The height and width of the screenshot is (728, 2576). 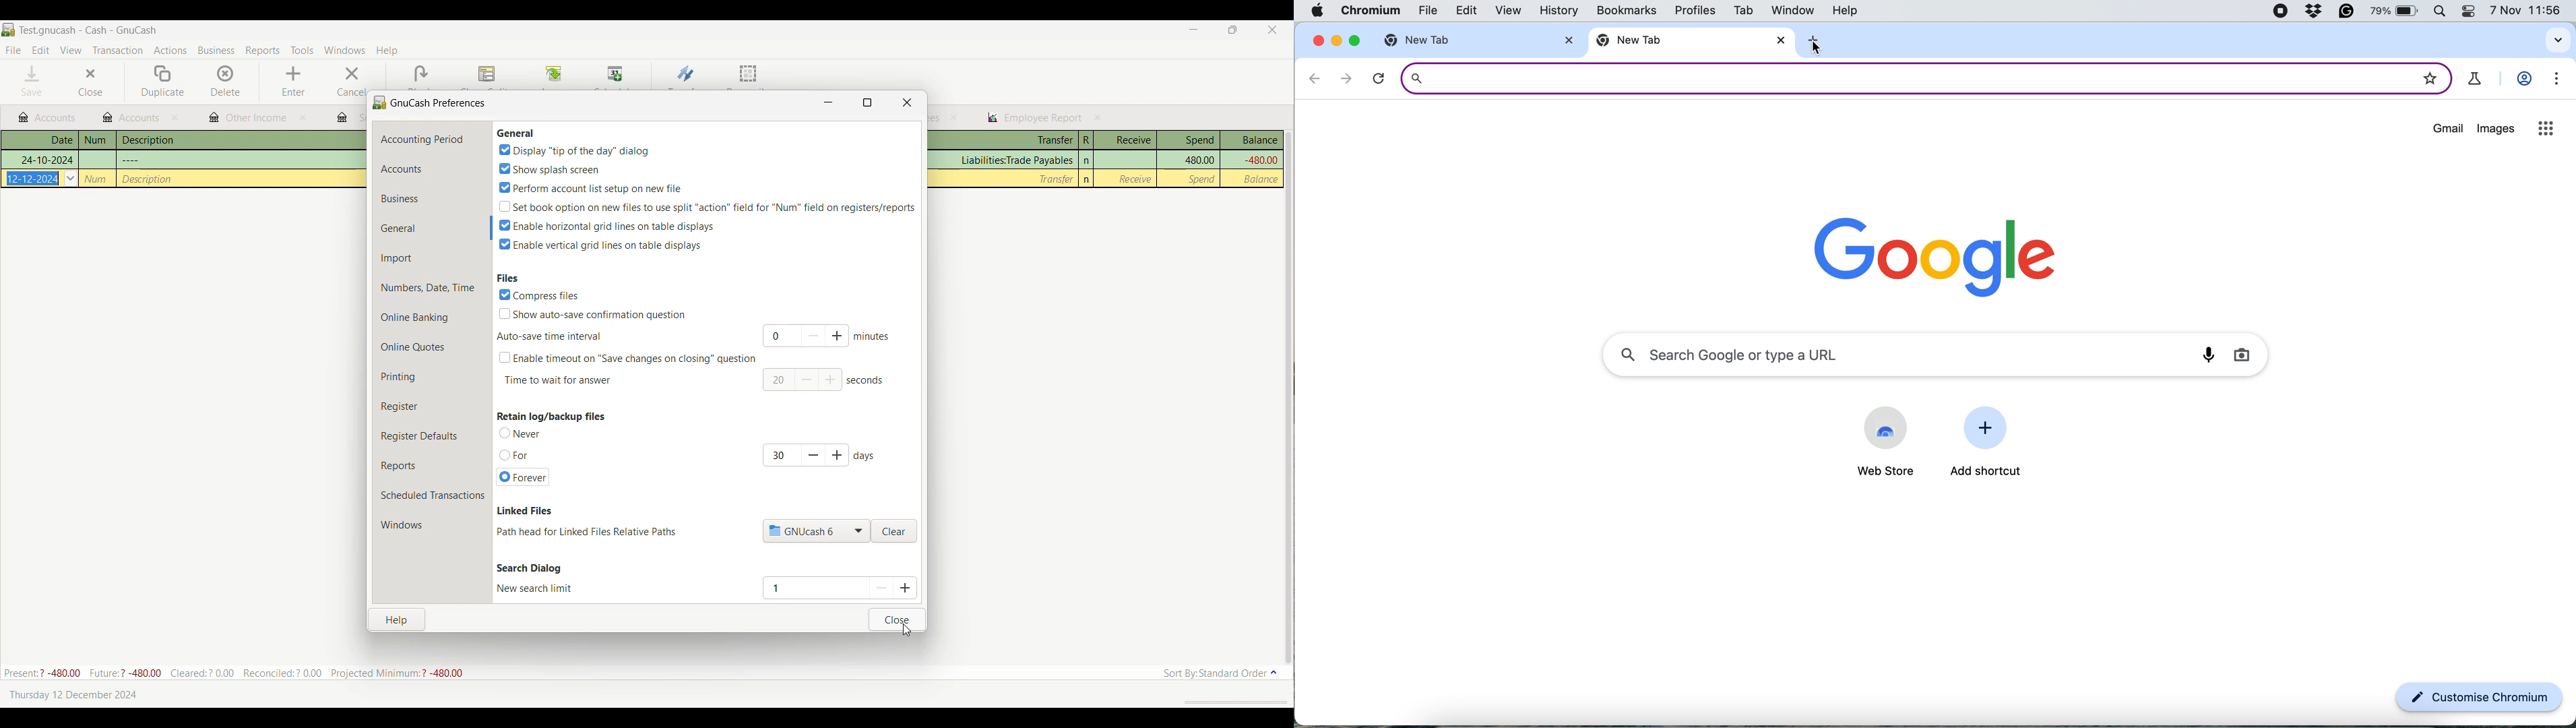 What do you see at coordinates (1232, 30) in the screenshot?
I see `Show in smaller tab` at bounding box center [1232, 30].